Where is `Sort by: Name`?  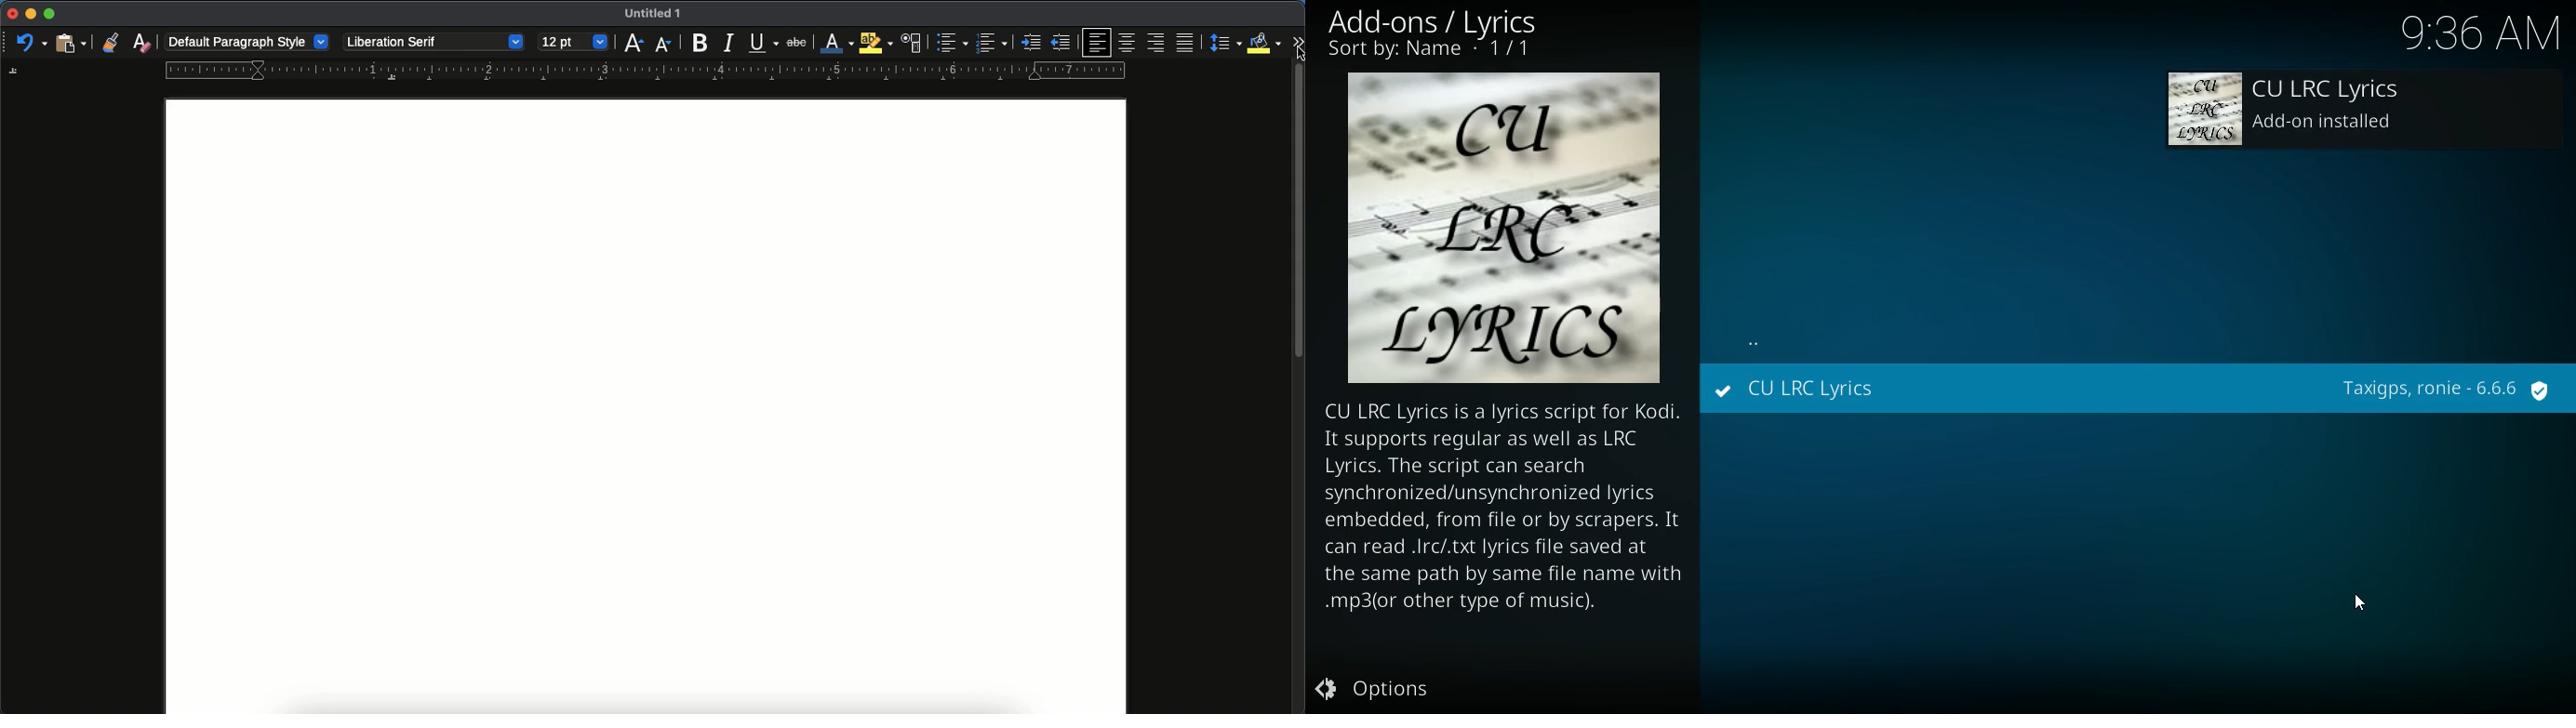
Sort by: Name is located at coordinates (1433, 50).